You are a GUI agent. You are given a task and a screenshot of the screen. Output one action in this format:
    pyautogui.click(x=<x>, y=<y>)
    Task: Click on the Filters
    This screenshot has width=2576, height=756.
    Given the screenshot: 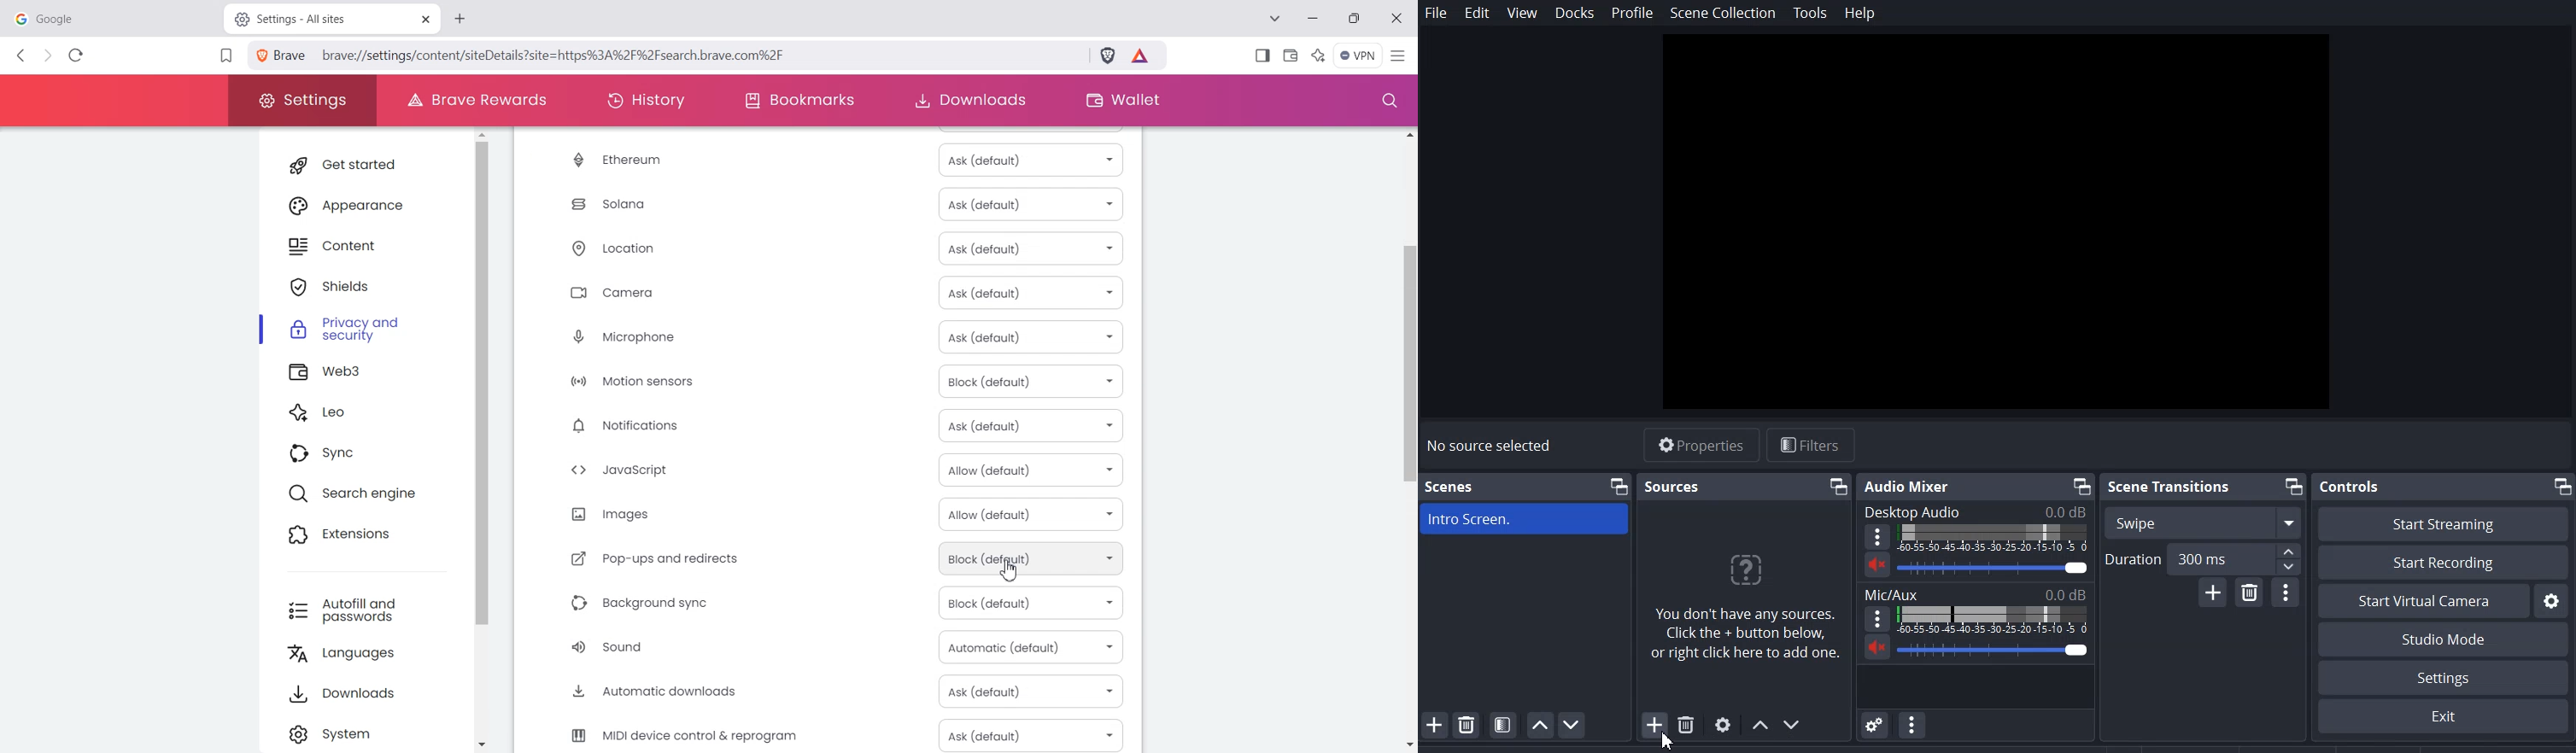 What is the action you would take?
    pyautogui.click(x=1812, y=445)
    